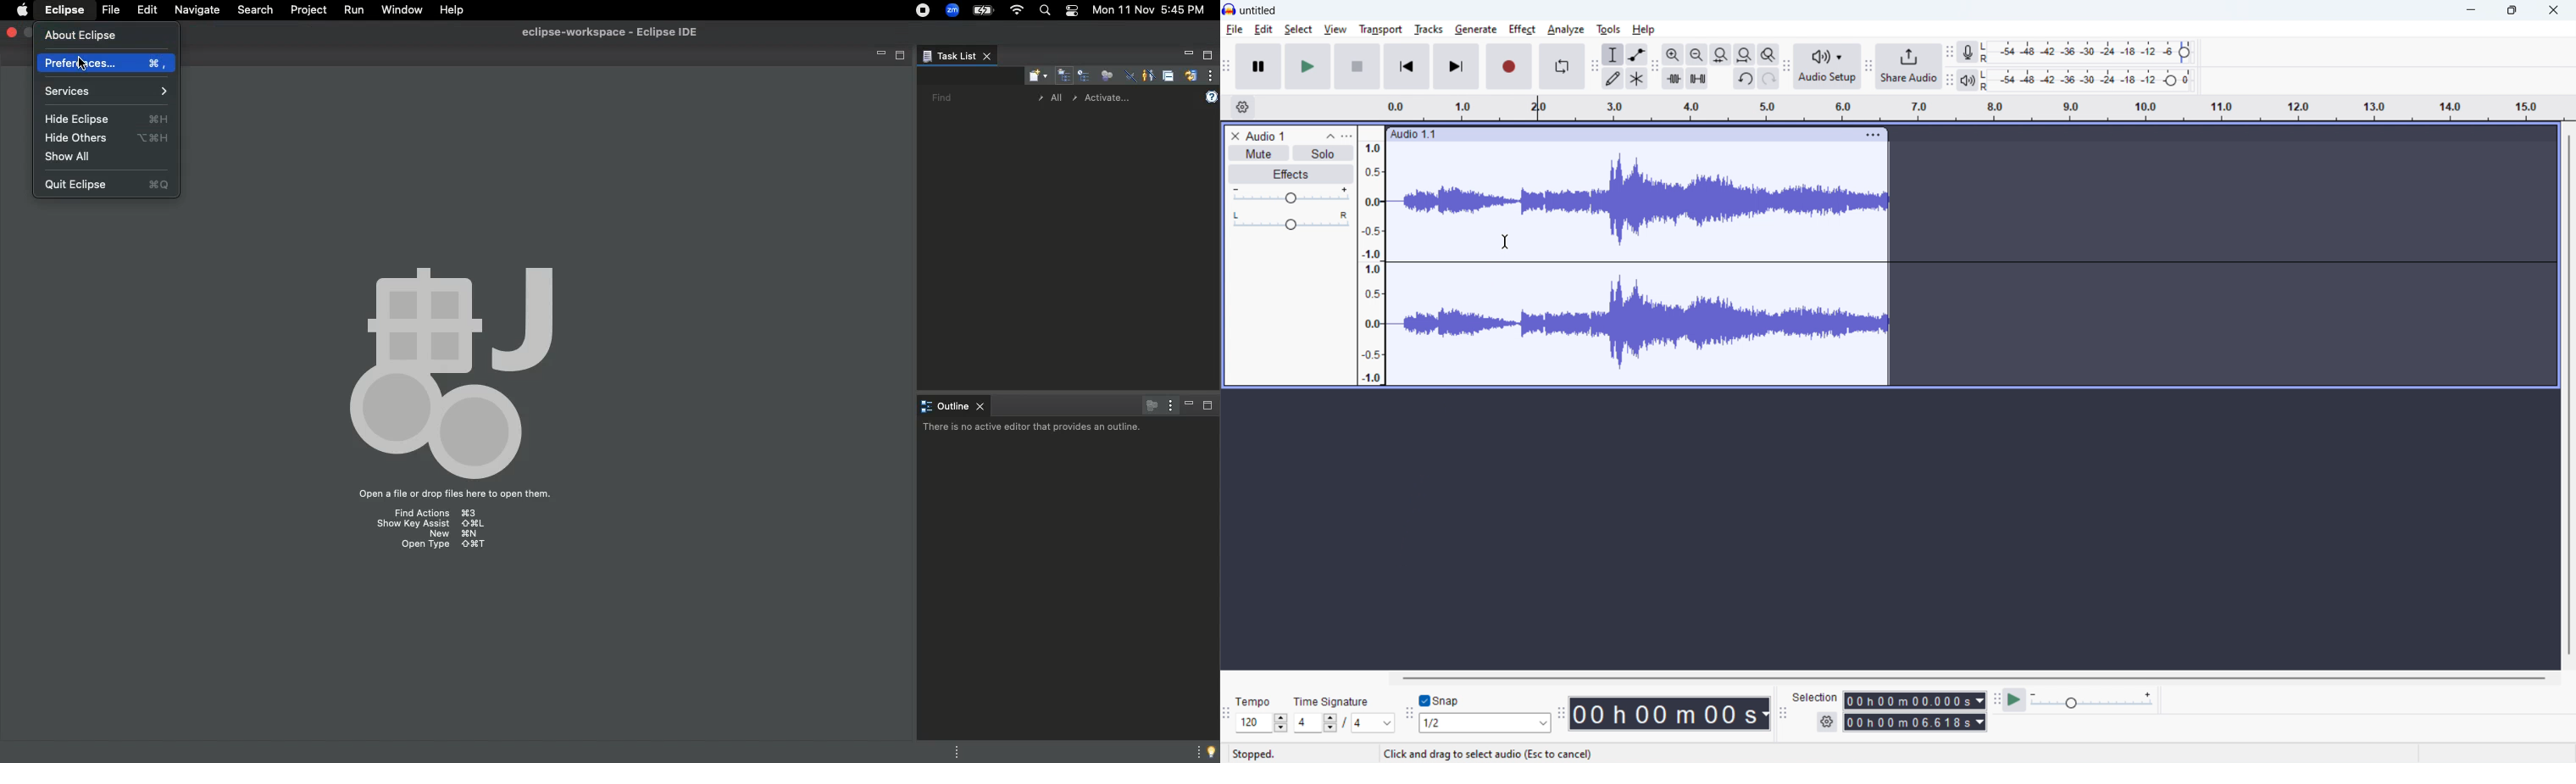  What do you see at coordinates (1915, 723) in the screenshot?
I see `end time` at bounding box center [1915, 723].